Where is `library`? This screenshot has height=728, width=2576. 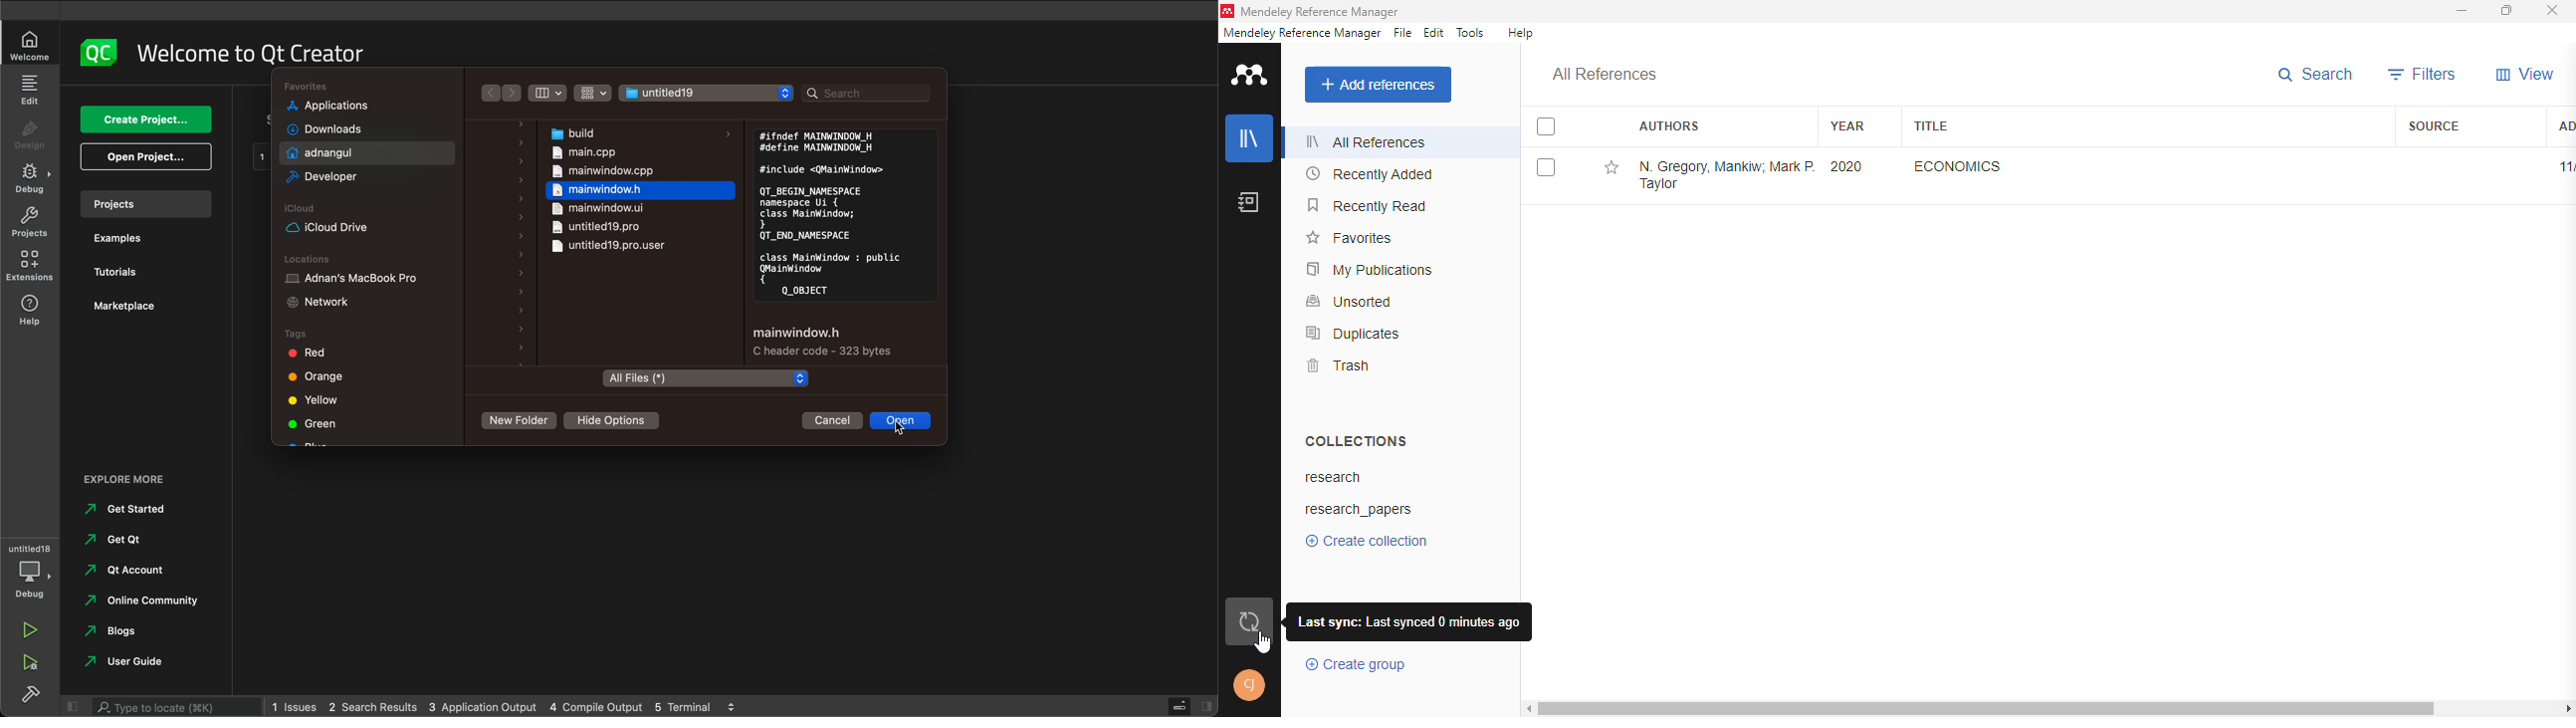
library is located at coordinates (1249, 137).